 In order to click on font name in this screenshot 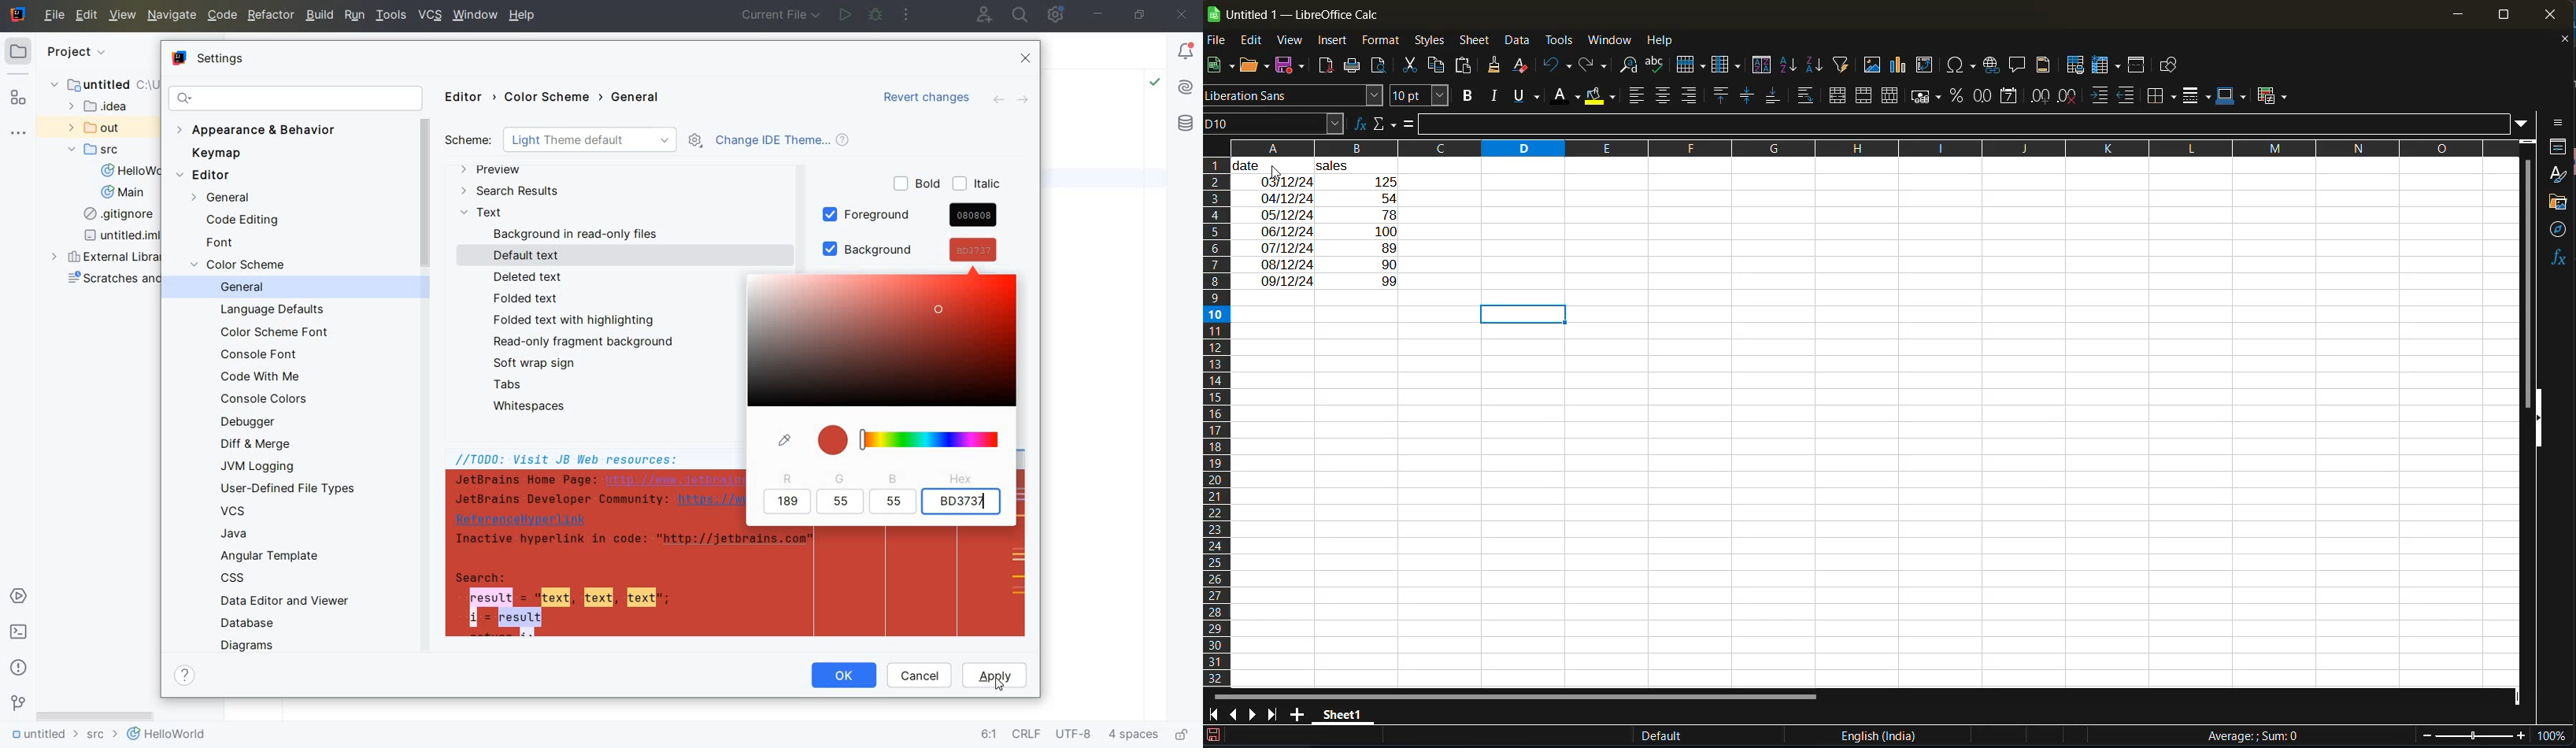, I will do `click(1296, 94)`.